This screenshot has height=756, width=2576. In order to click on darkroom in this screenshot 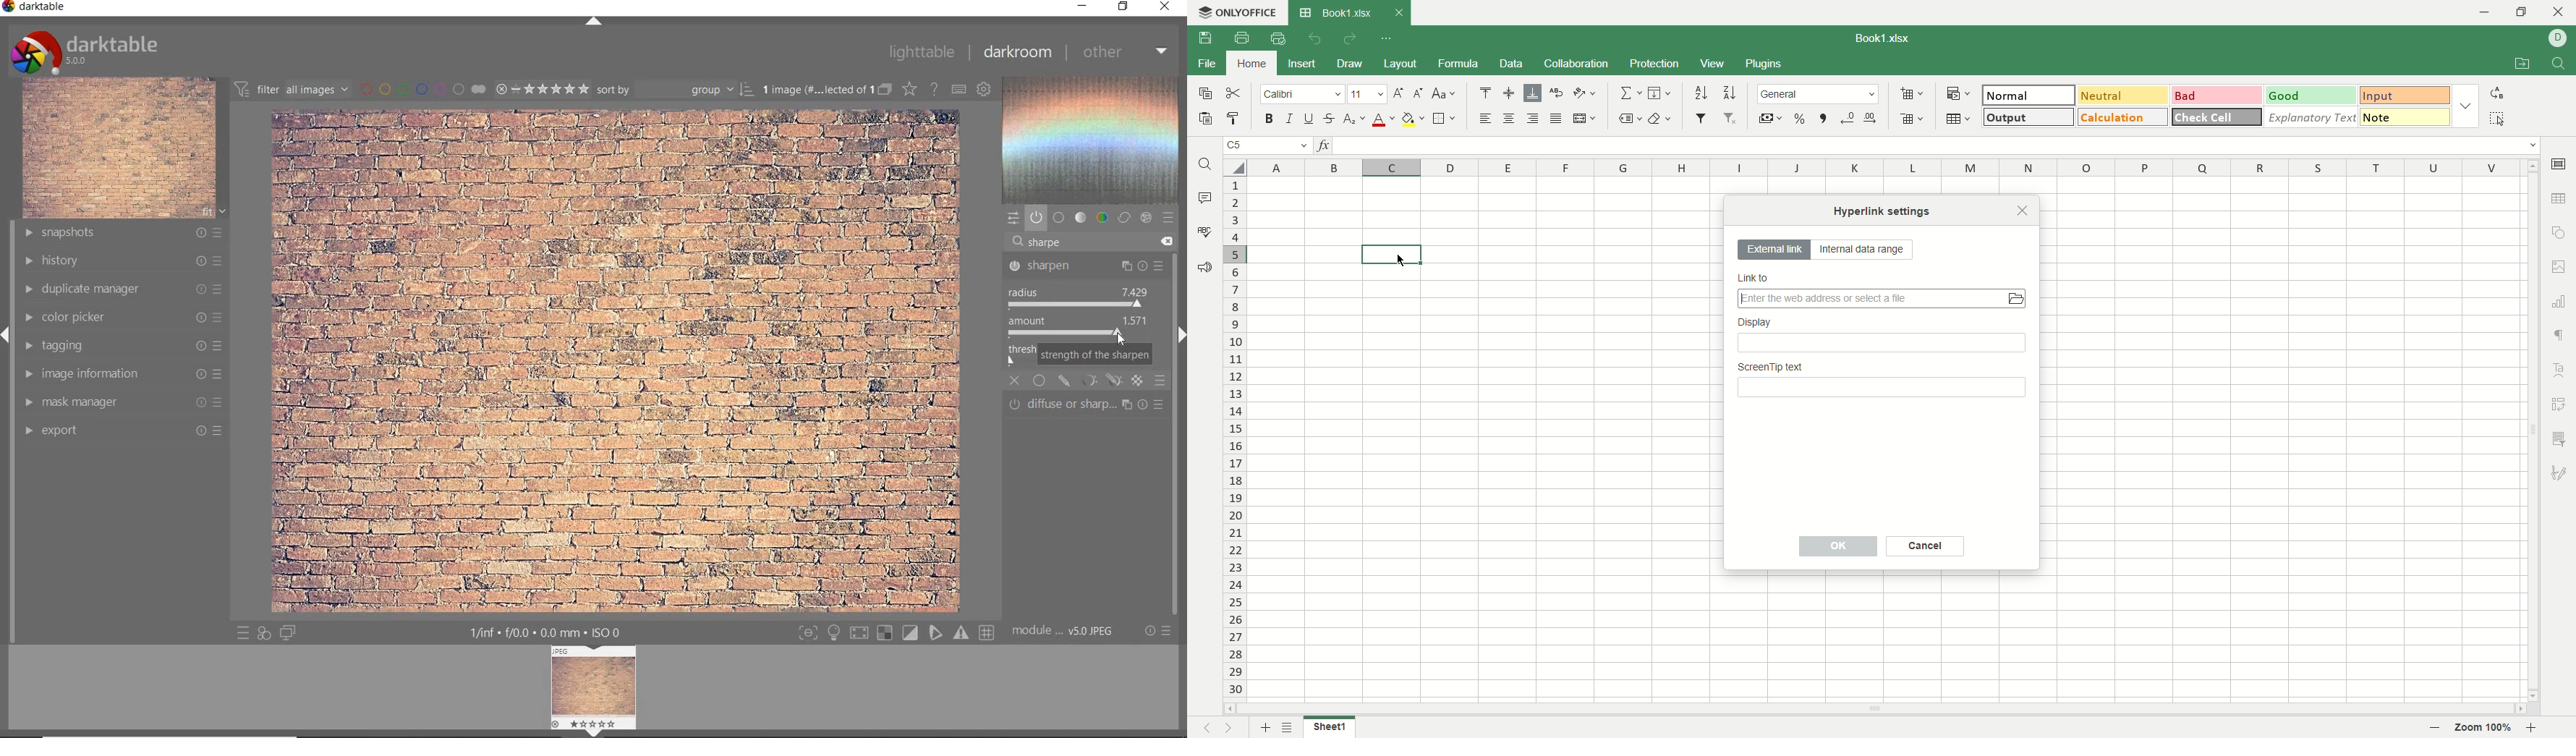, I will do `click(1017, 52)`.